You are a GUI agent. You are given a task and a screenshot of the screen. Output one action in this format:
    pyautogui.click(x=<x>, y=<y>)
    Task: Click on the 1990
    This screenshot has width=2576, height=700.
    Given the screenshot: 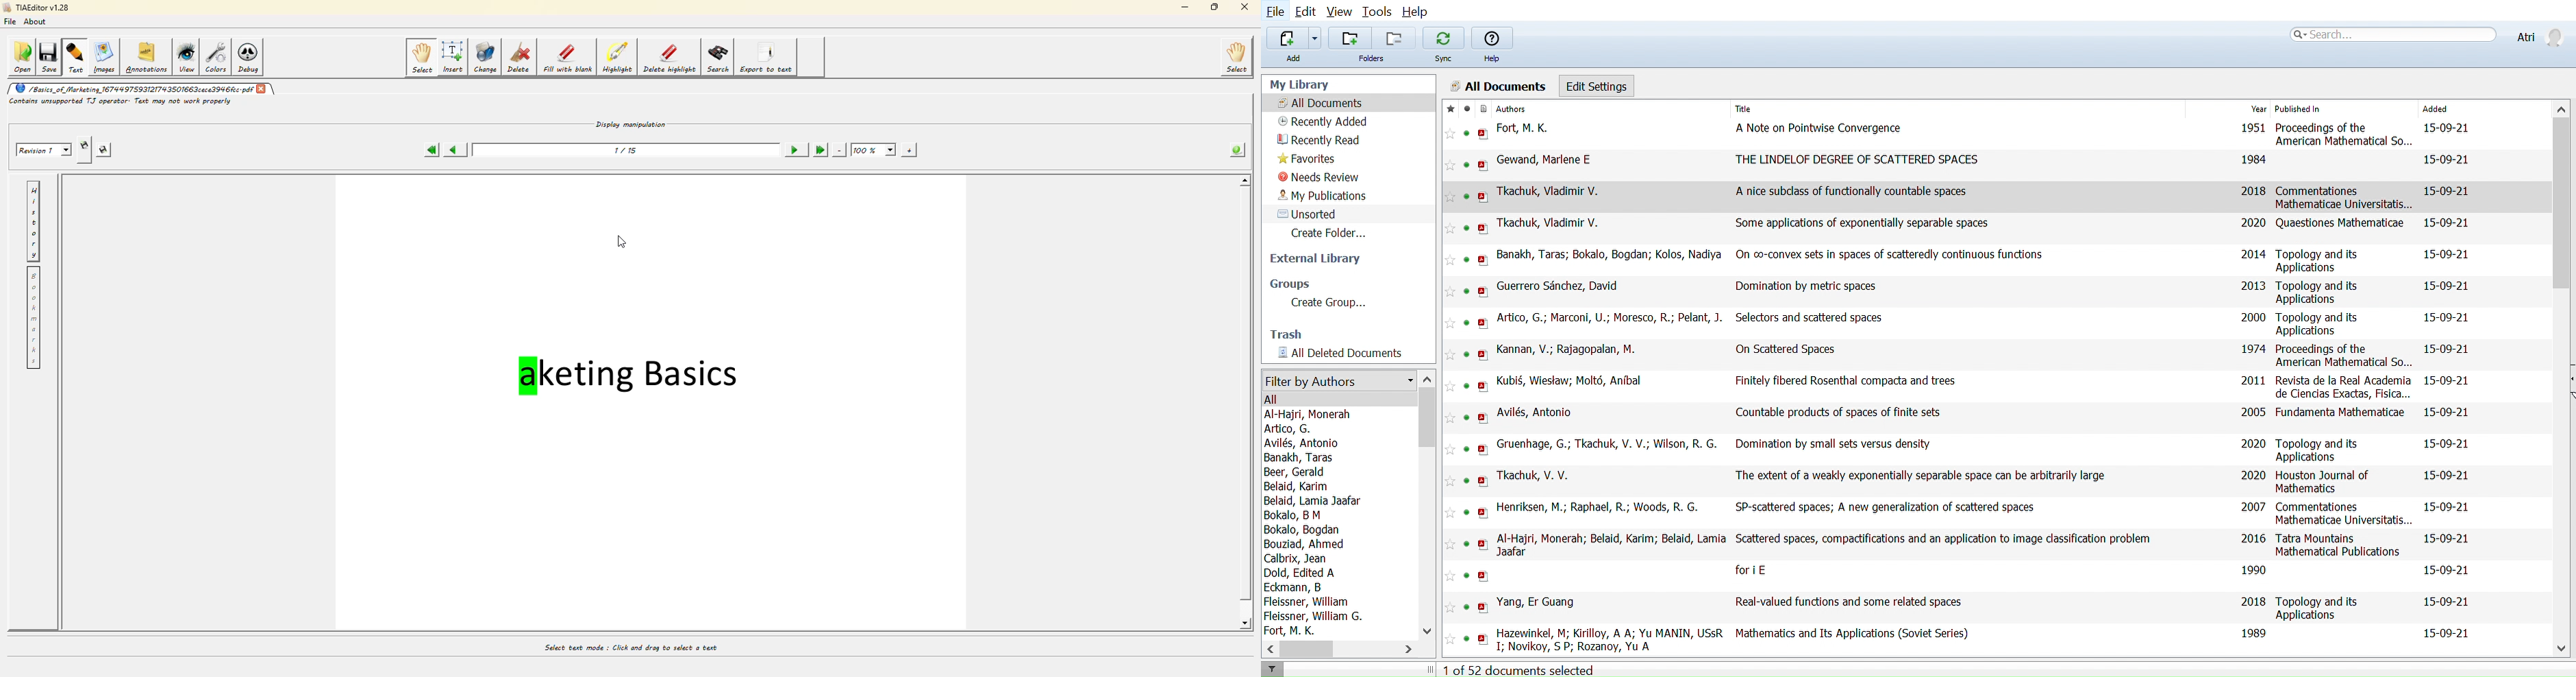 What is the action you would take?
    pyautogui.click(x=2253, y=569)
    